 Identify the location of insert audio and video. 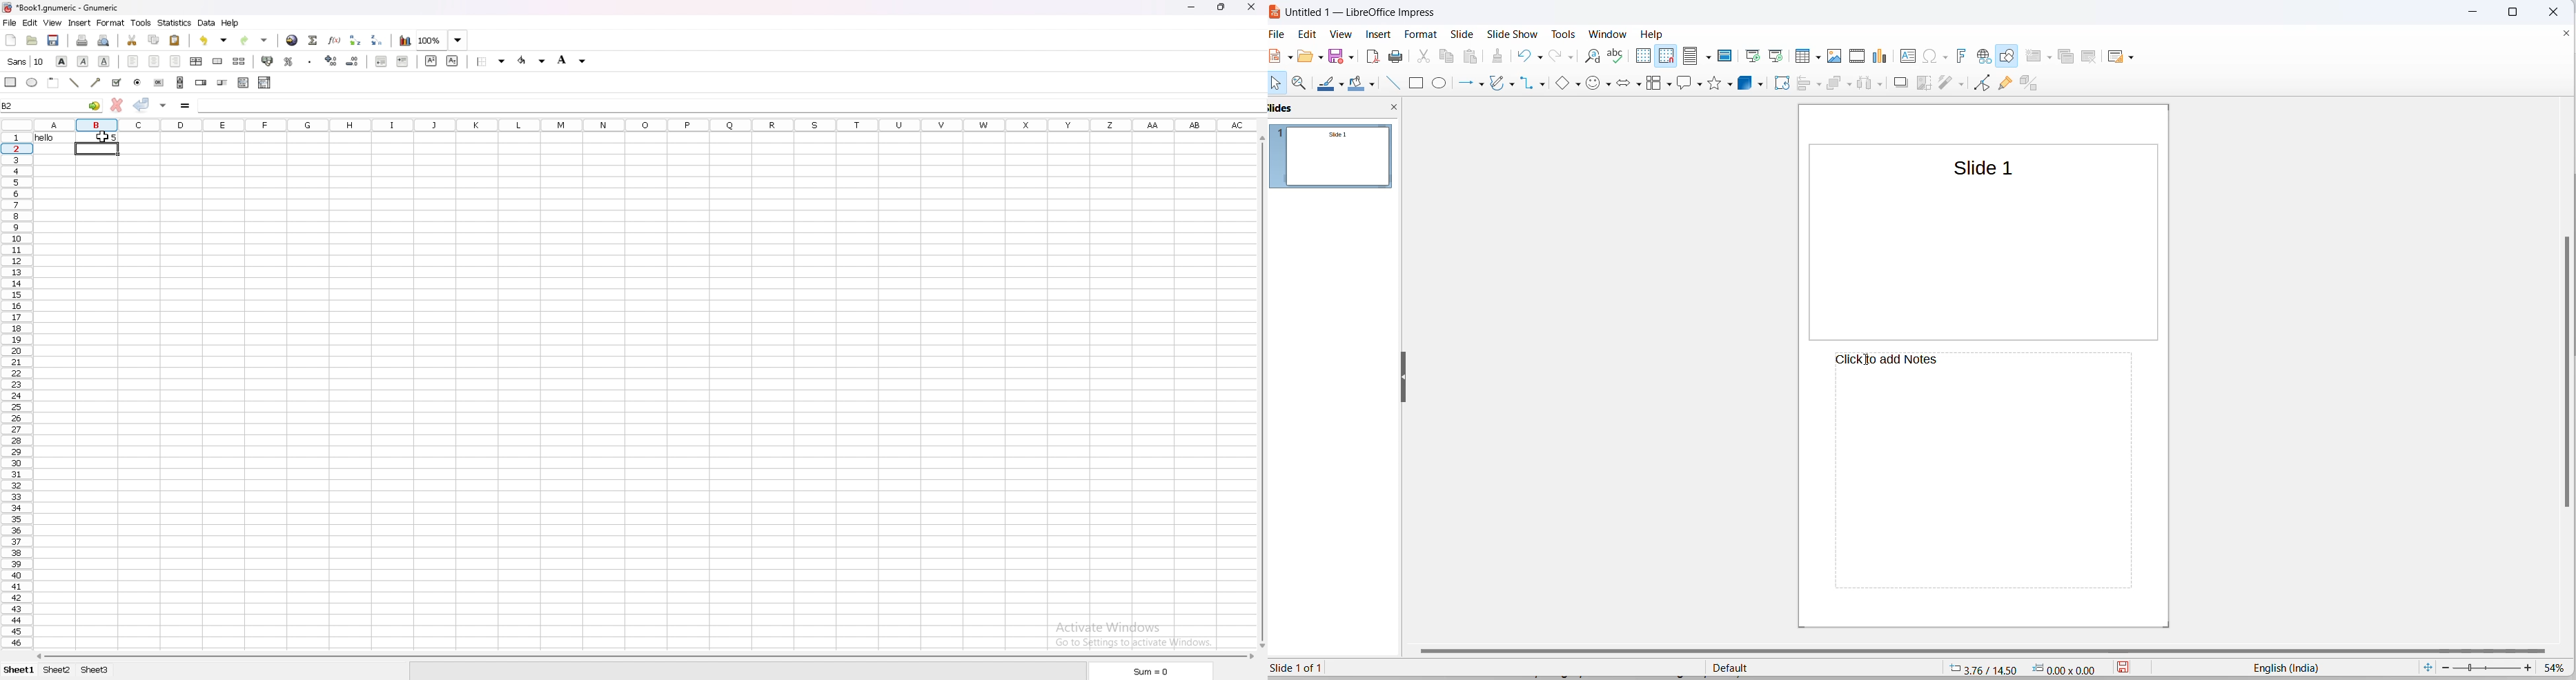
(1858, 55).